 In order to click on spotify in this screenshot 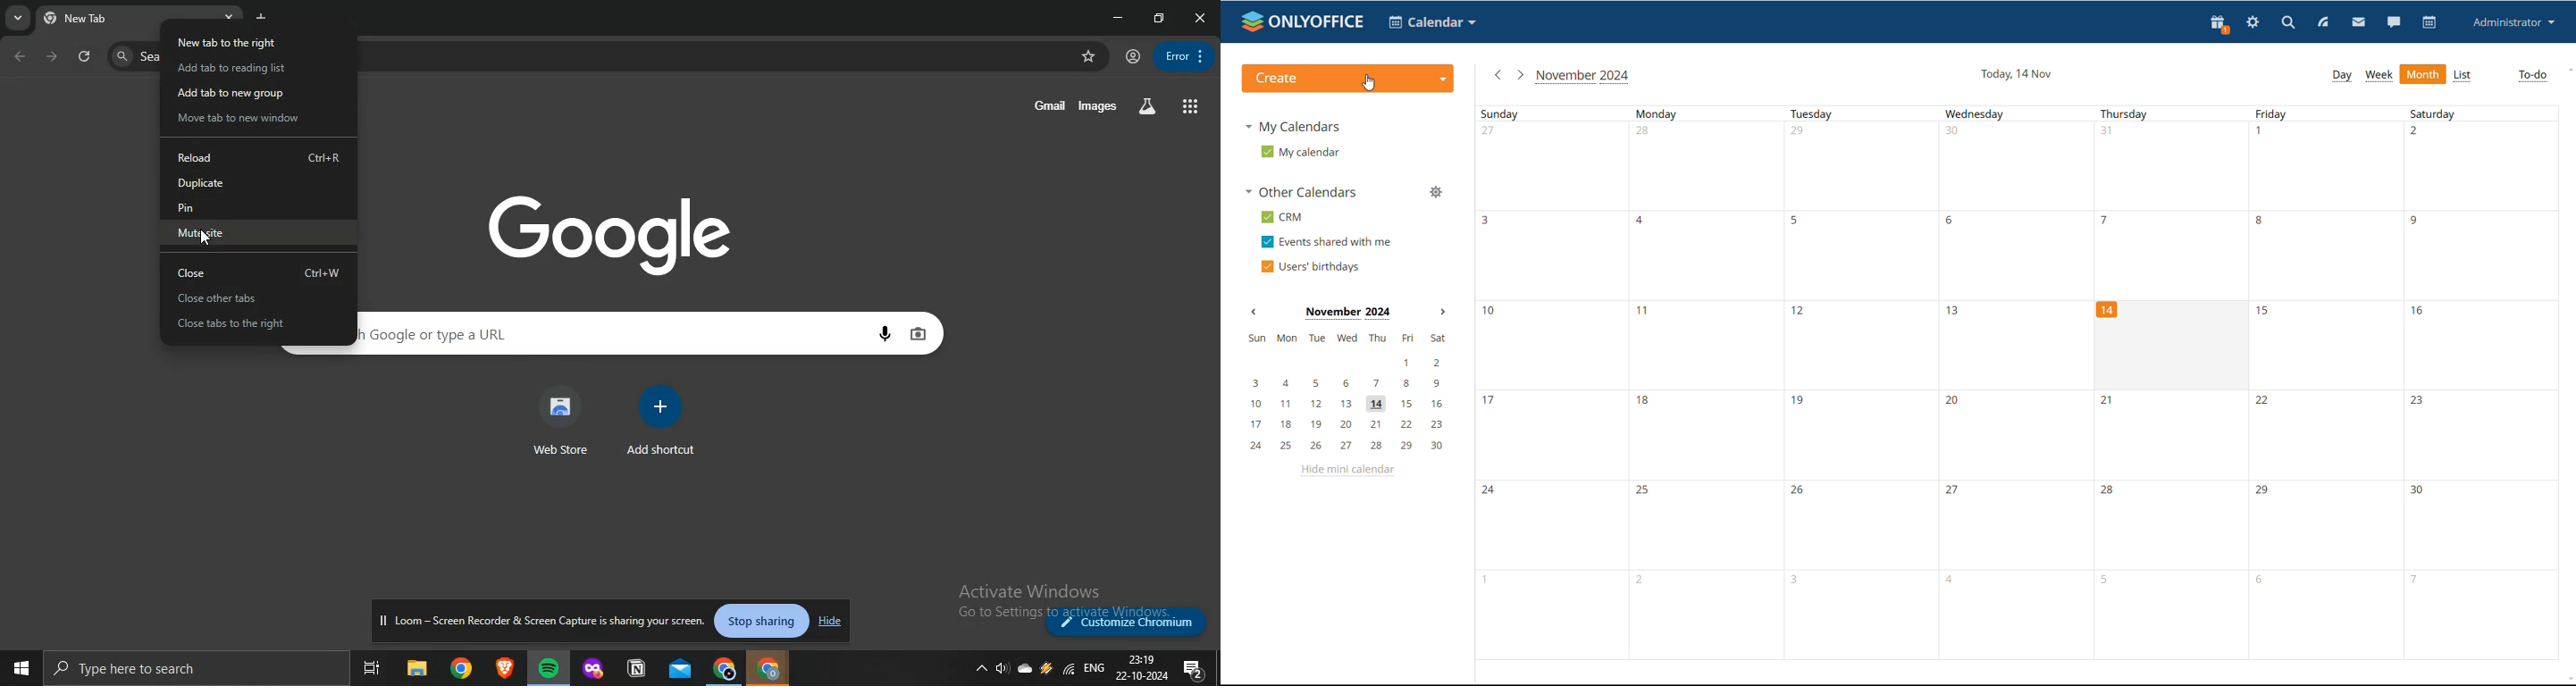, I will do `click(547, 667)`.